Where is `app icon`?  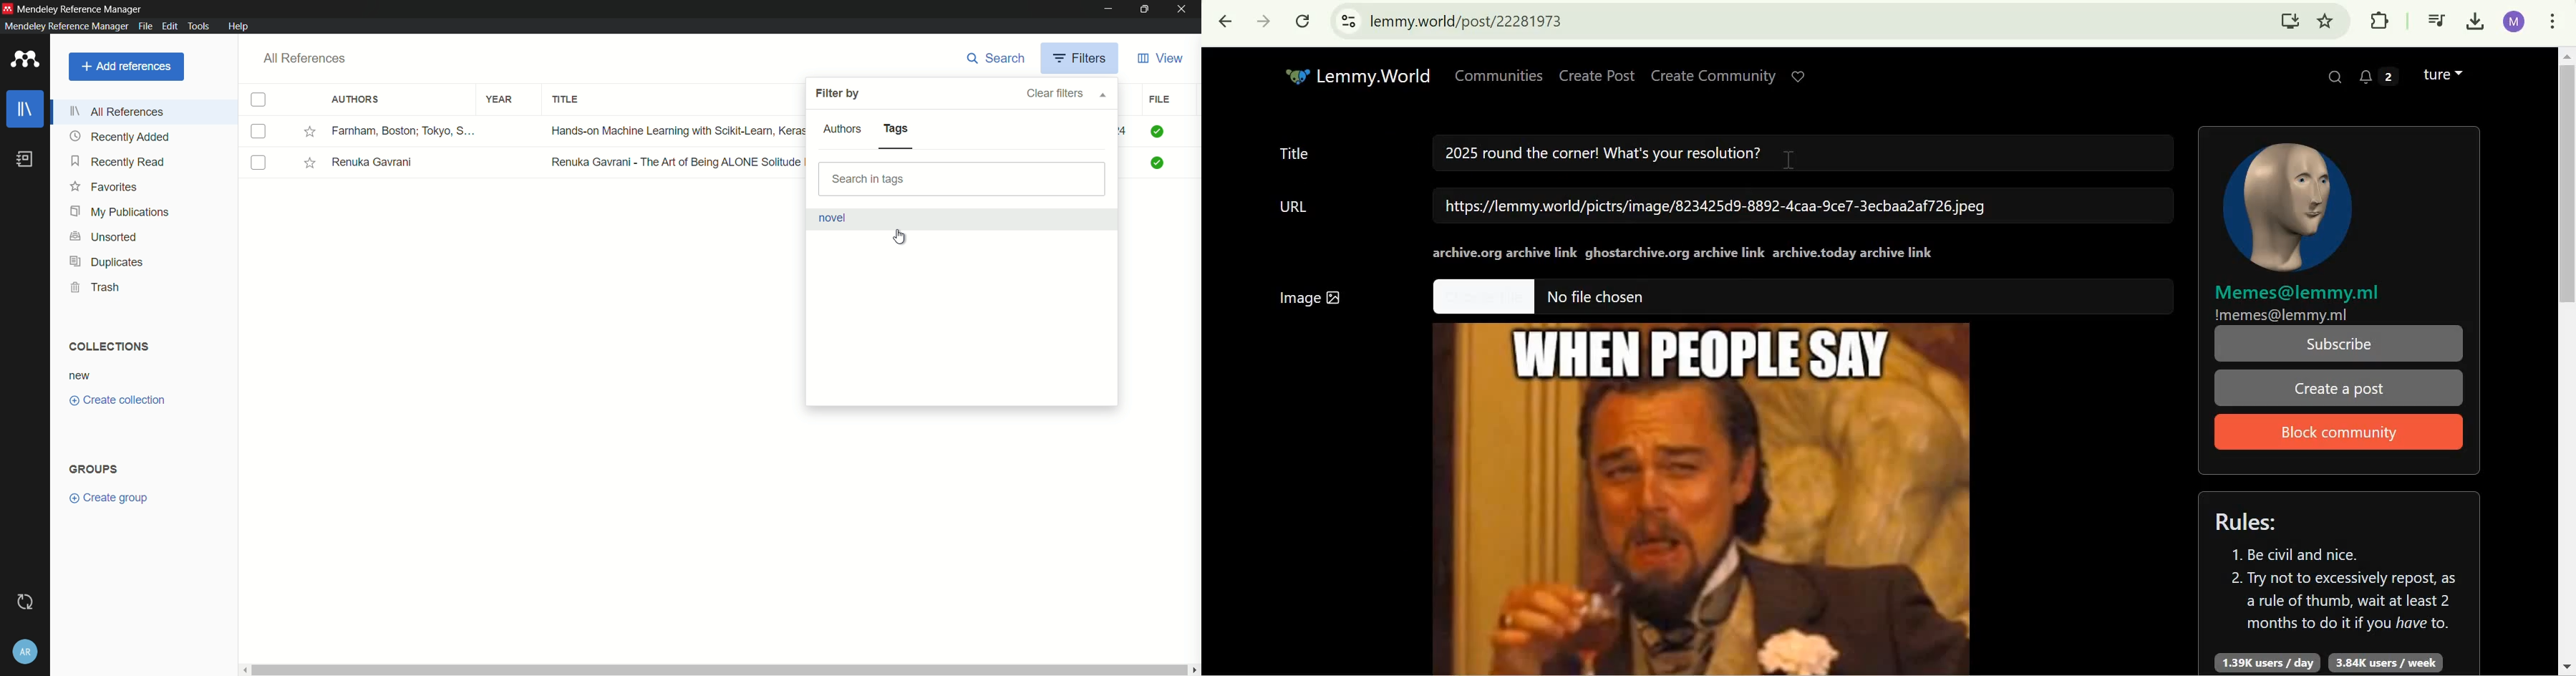
app icon is located at coordinates (26, 59).